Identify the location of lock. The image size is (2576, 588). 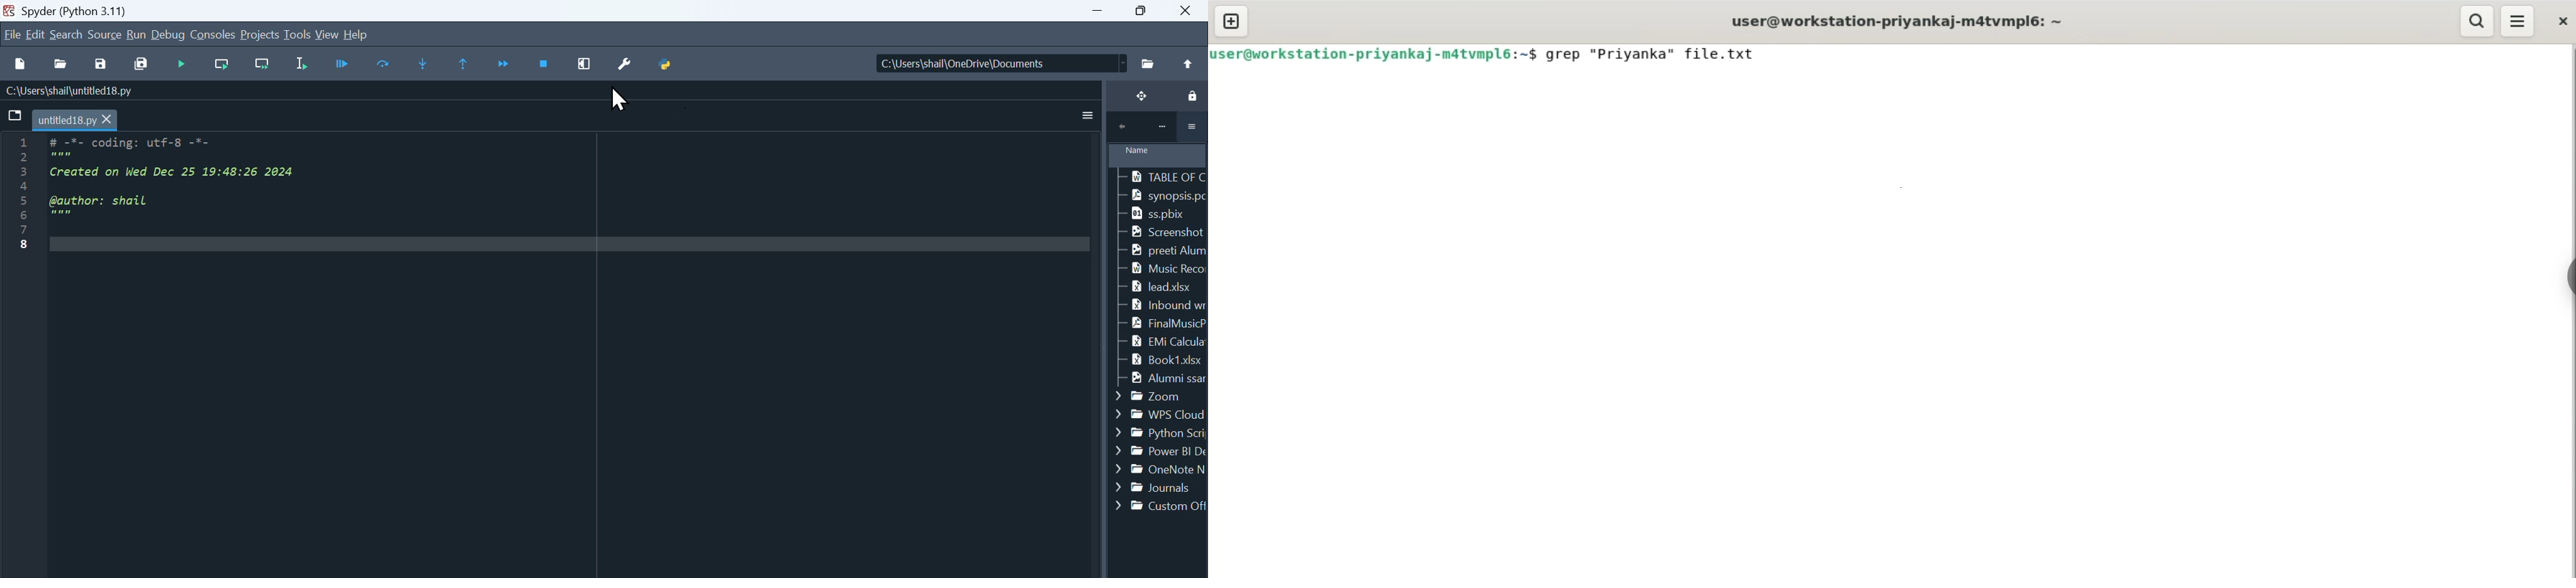
(1190, 98).